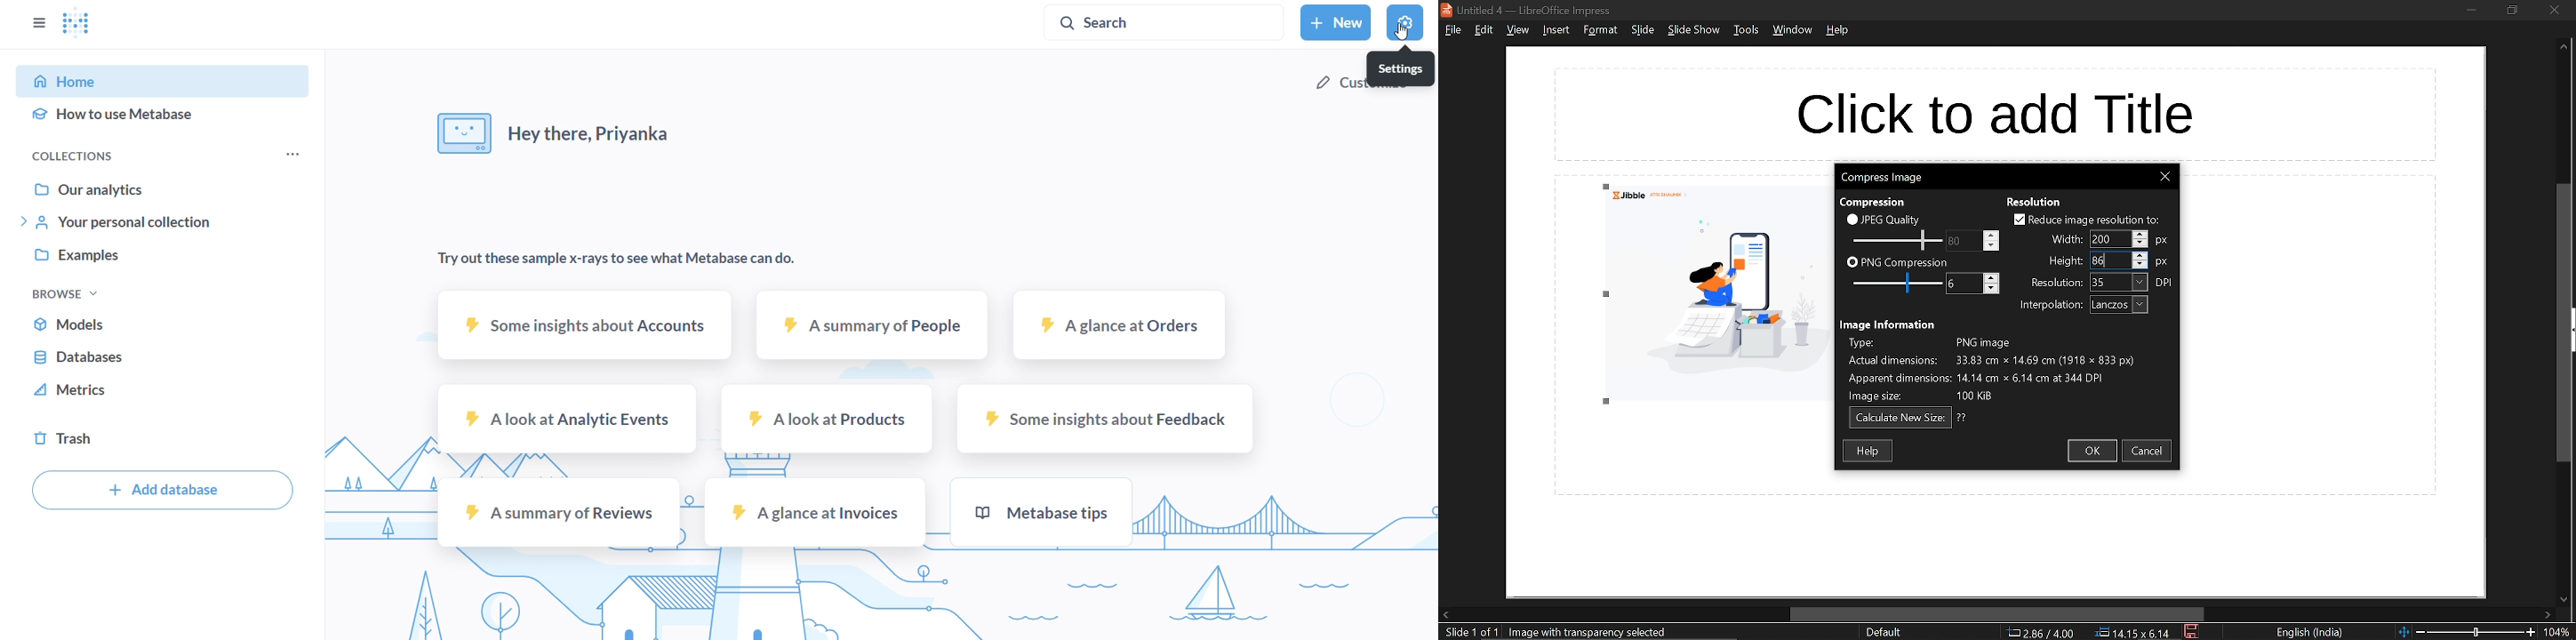 This screenshot has width=2576, height=644. I want to click on more, so click(290, 154).